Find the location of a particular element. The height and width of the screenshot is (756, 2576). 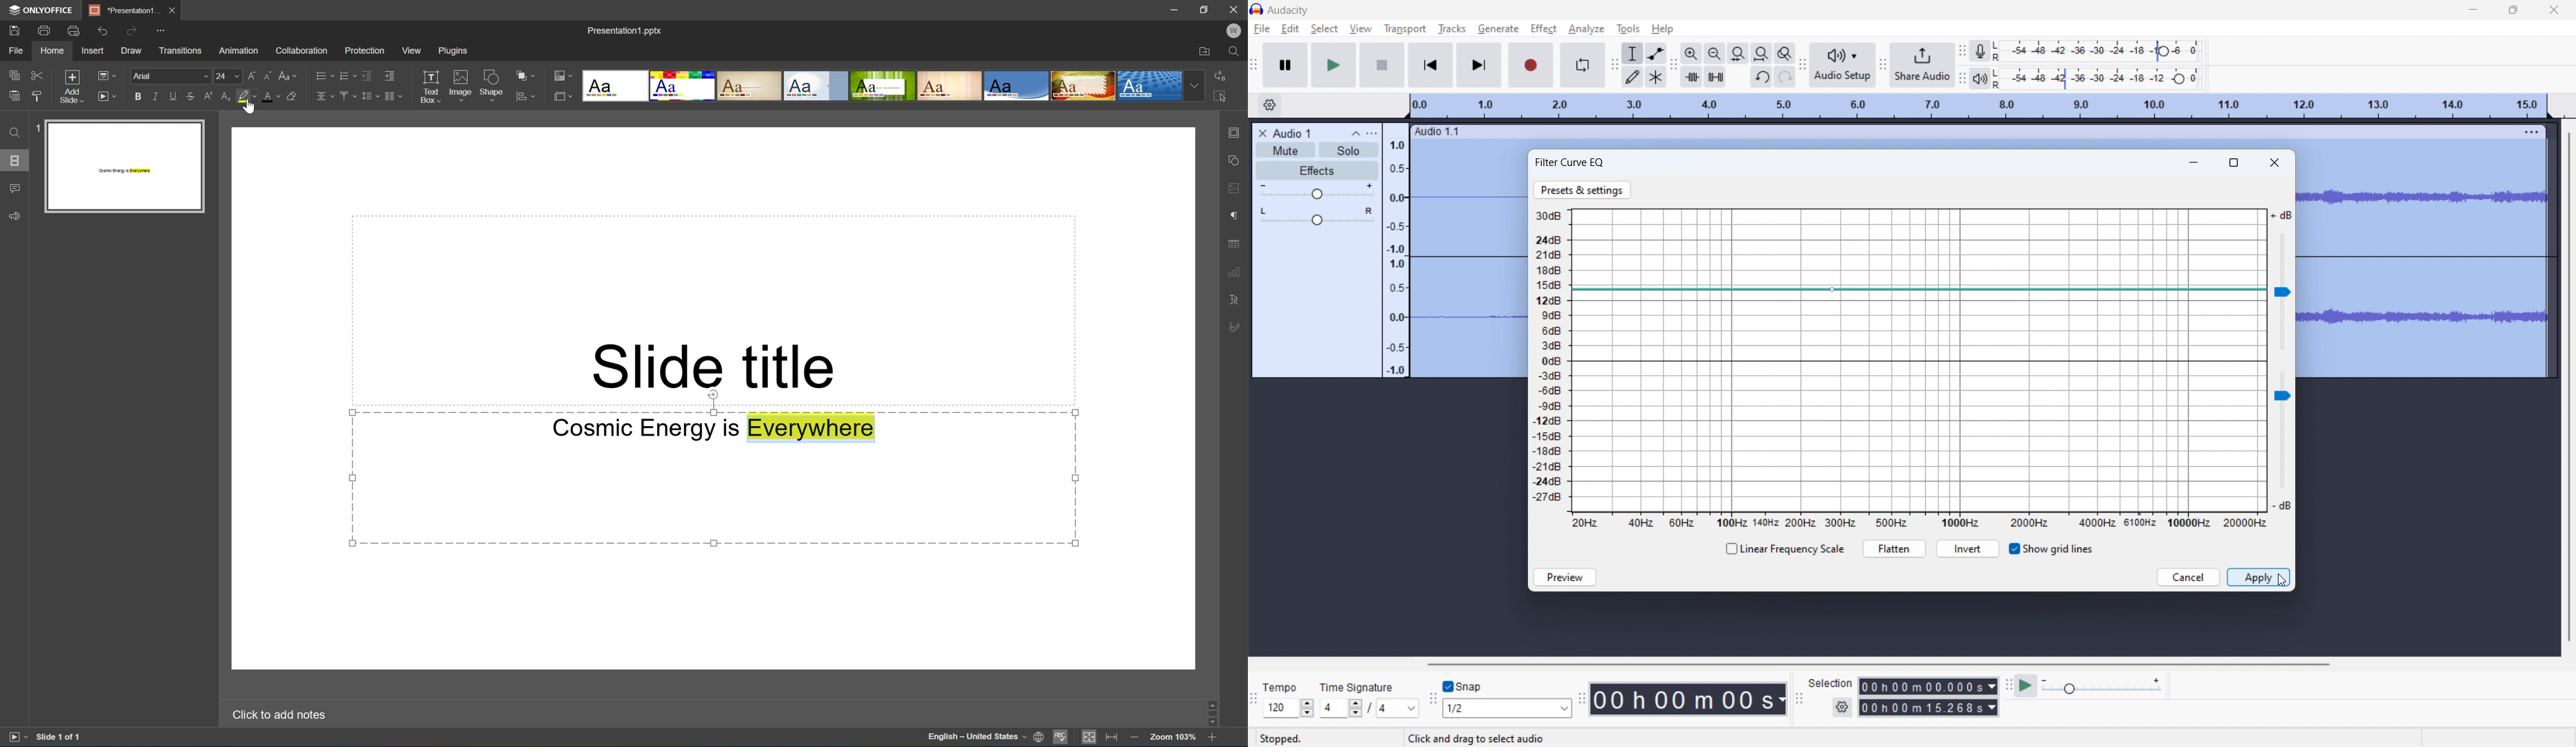

Slide settings is located at coordinates (1236, 129).